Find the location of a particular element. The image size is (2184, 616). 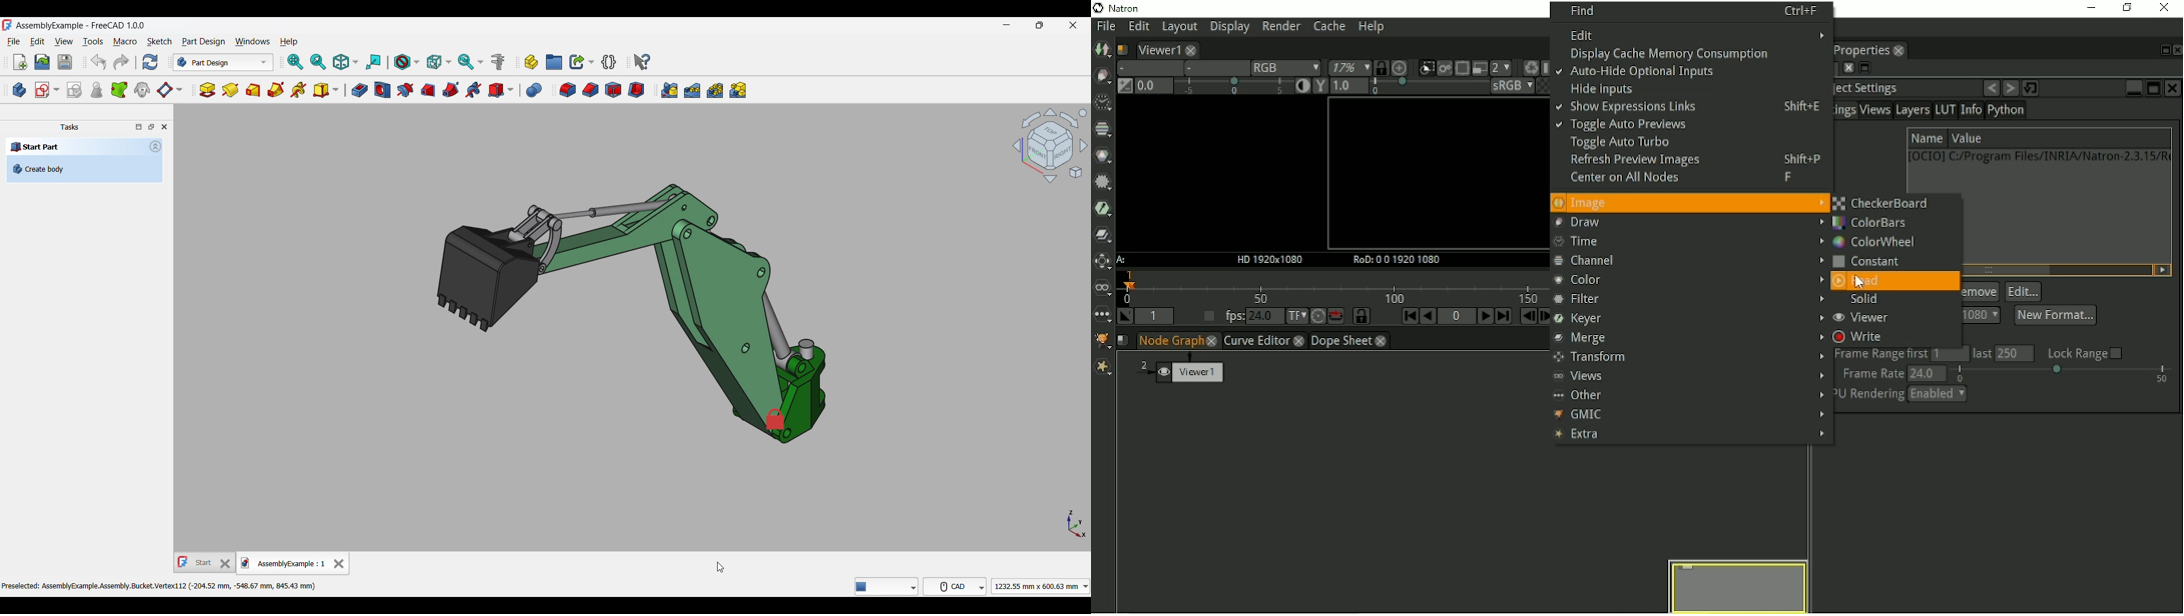

Fit all is located at coordinates (296, 62).